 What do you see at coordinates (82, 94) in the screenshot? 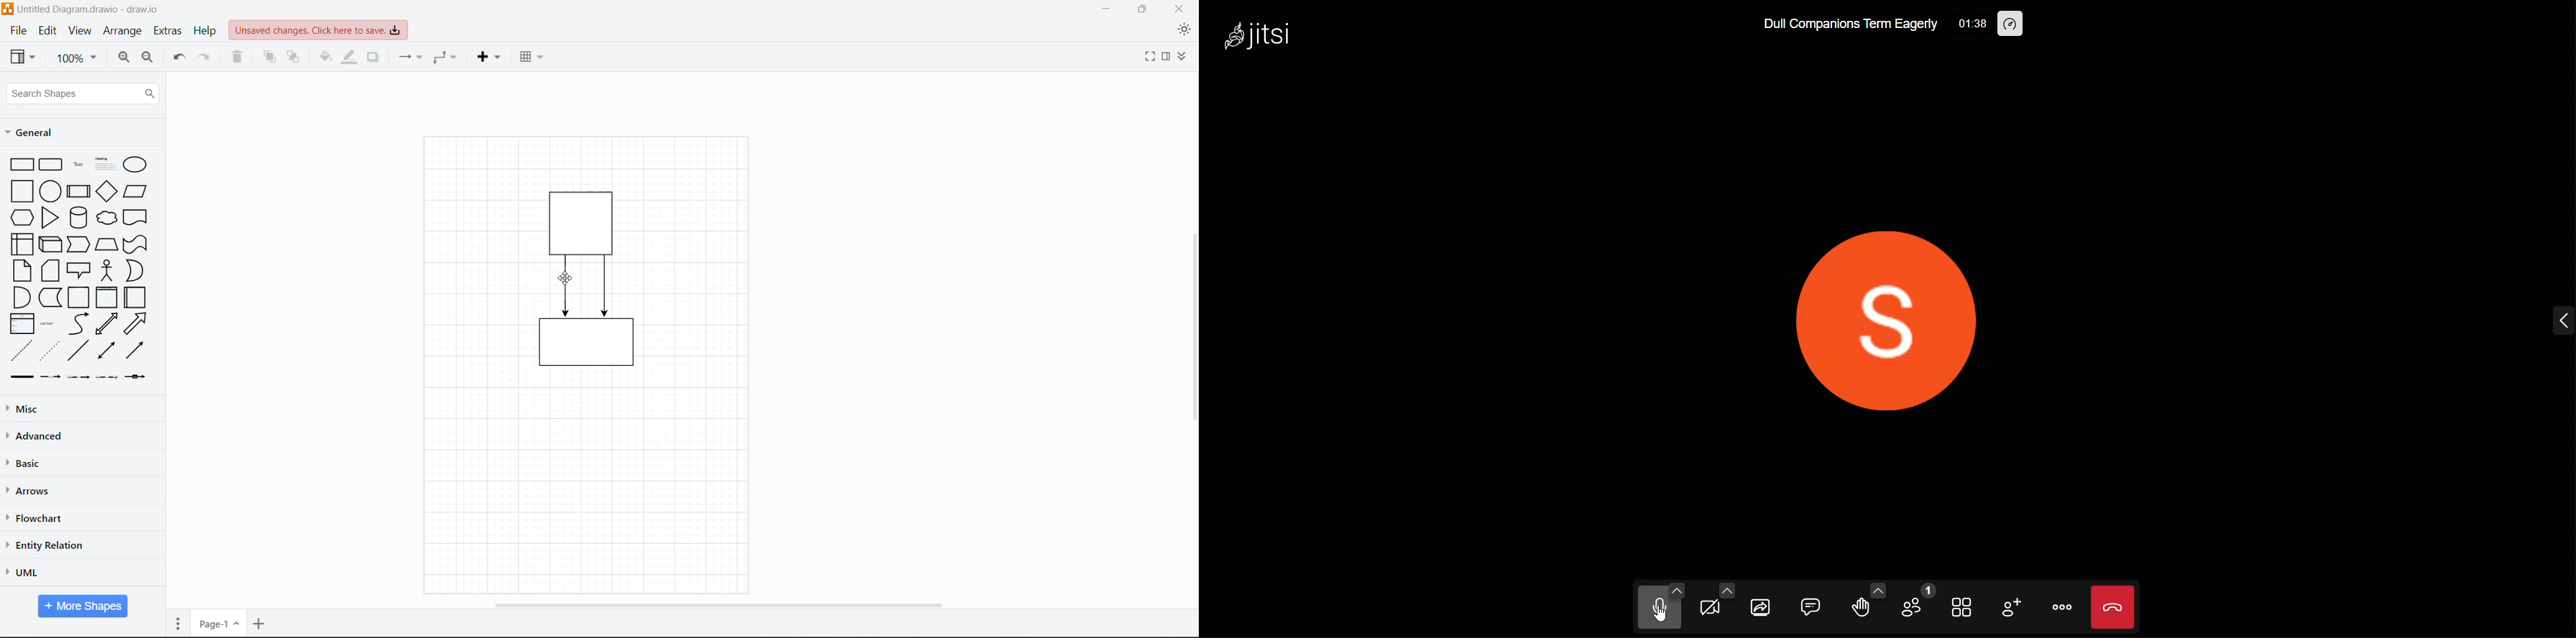
I see `Search Shapes` at bounding box center [82, 94].